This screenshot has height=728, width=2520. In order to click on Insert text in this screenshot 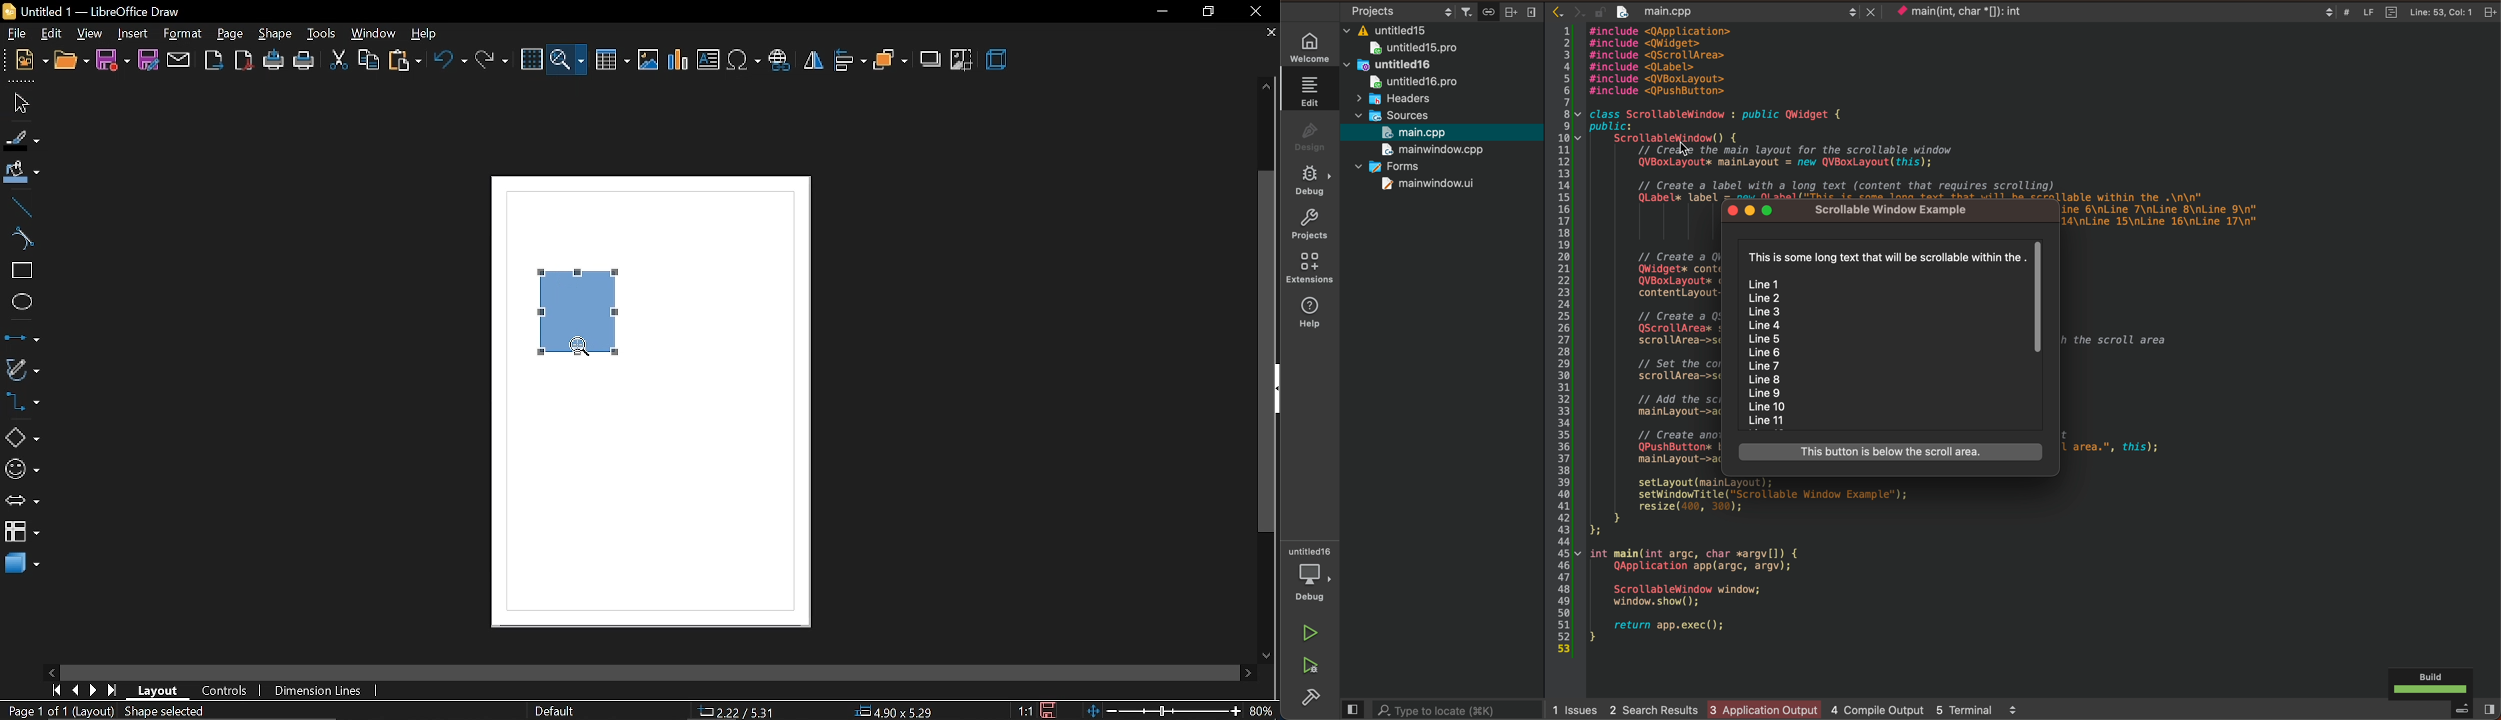, I will do `click(710, 60)`.